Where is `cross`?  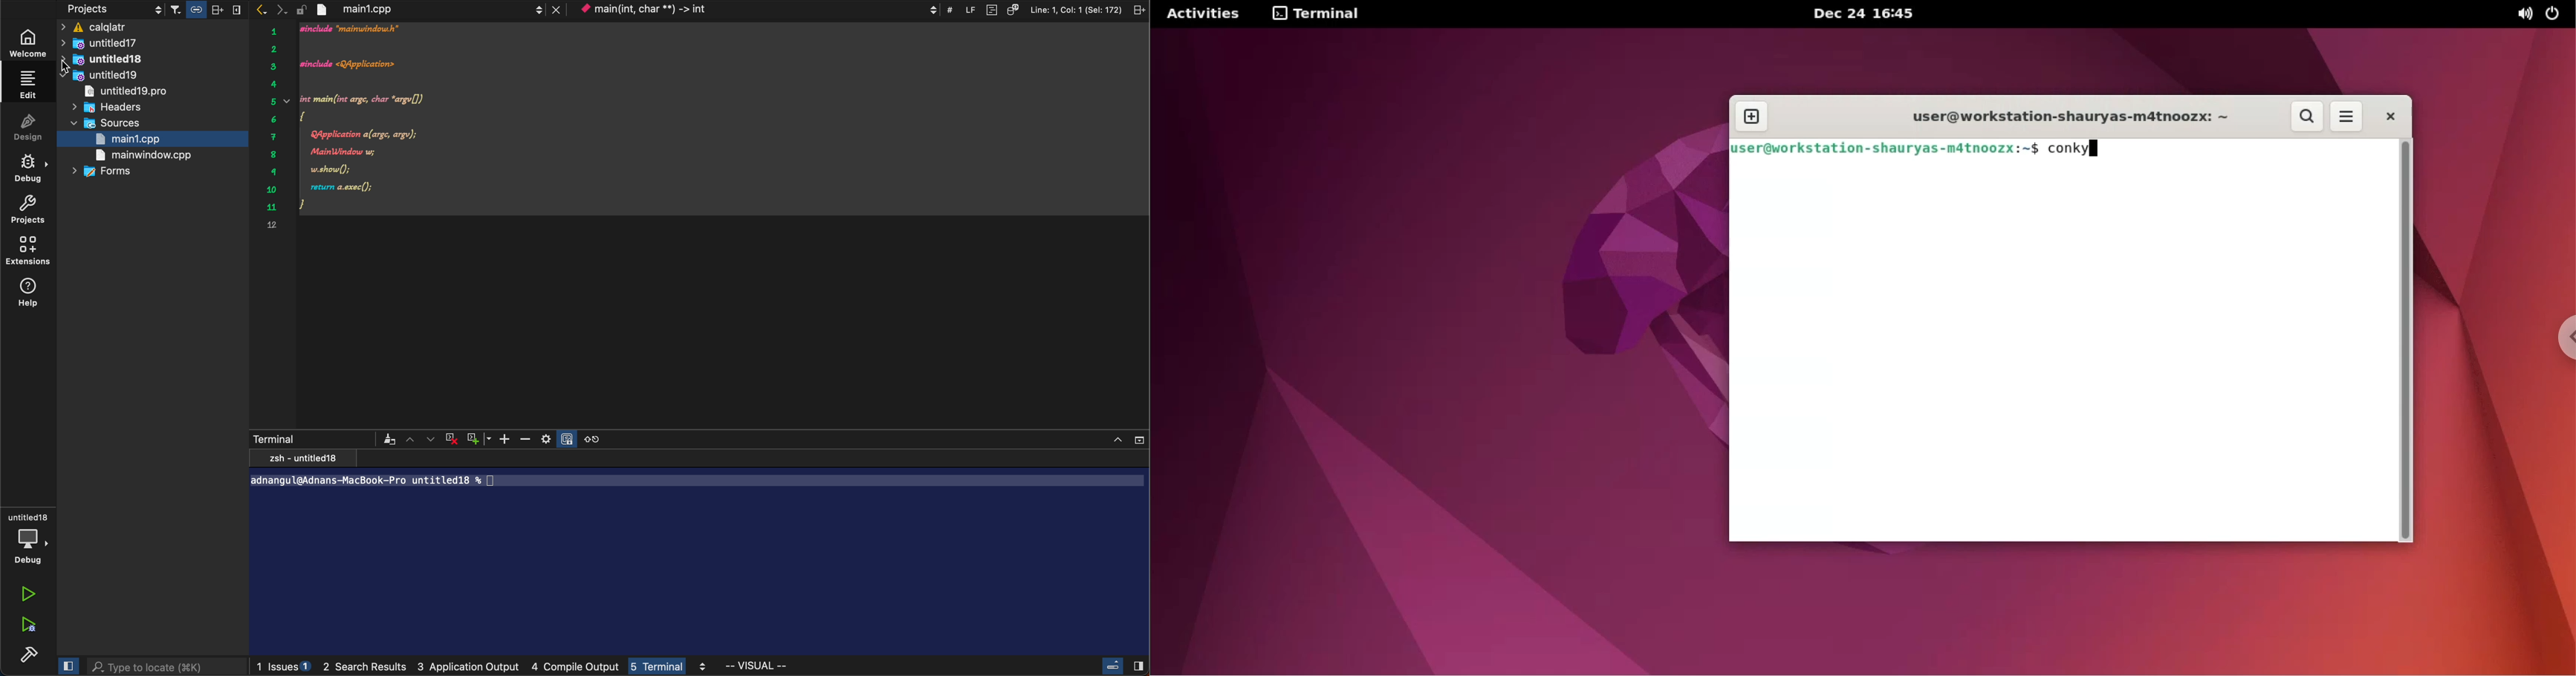 cross is located at coordinates (451, 439).